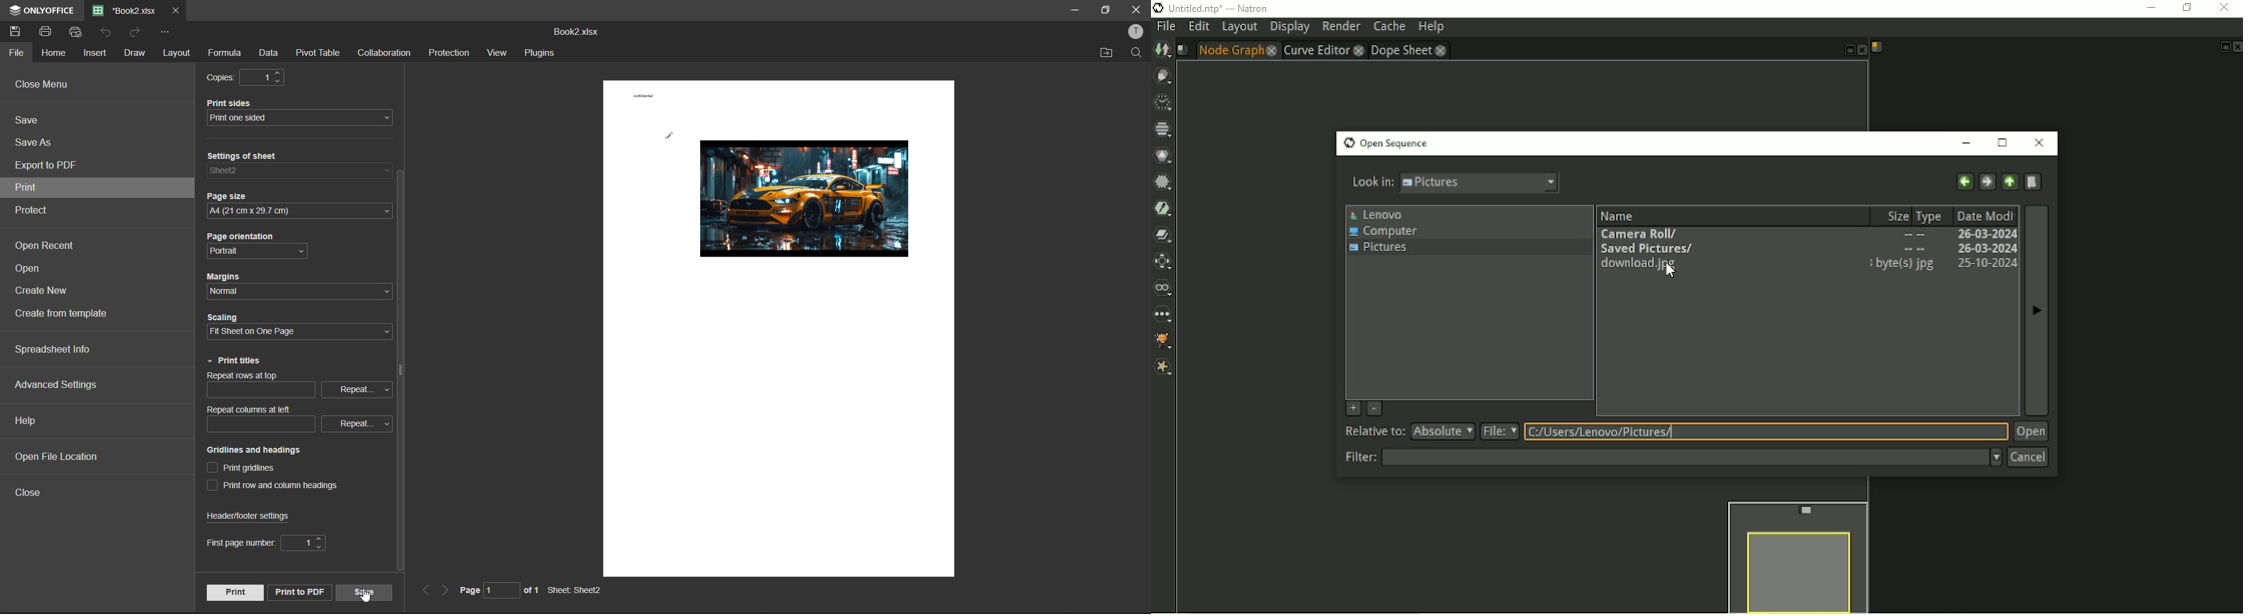  What do you see at coordinates (278, 486) in the screenshot?
I see `print row and column headings` at bounding box center [278, 486].